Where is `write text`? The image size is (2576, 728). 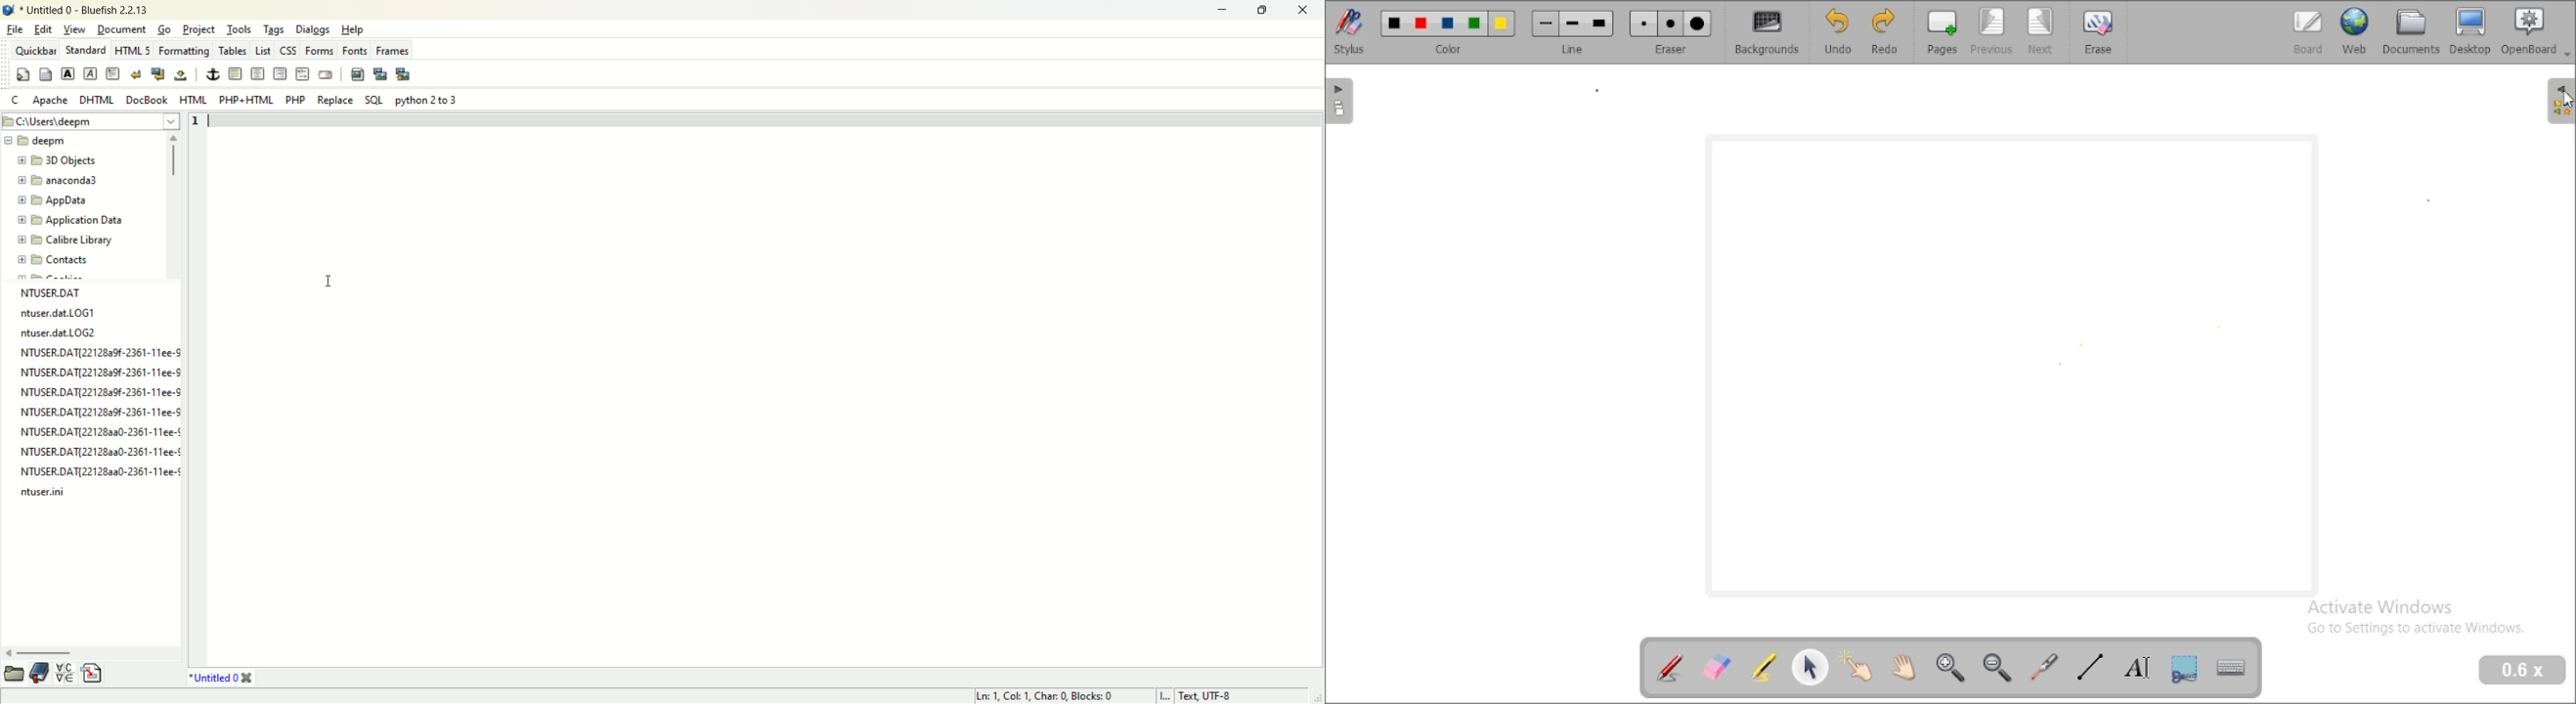
write text is located at coordinates (2136, 666).